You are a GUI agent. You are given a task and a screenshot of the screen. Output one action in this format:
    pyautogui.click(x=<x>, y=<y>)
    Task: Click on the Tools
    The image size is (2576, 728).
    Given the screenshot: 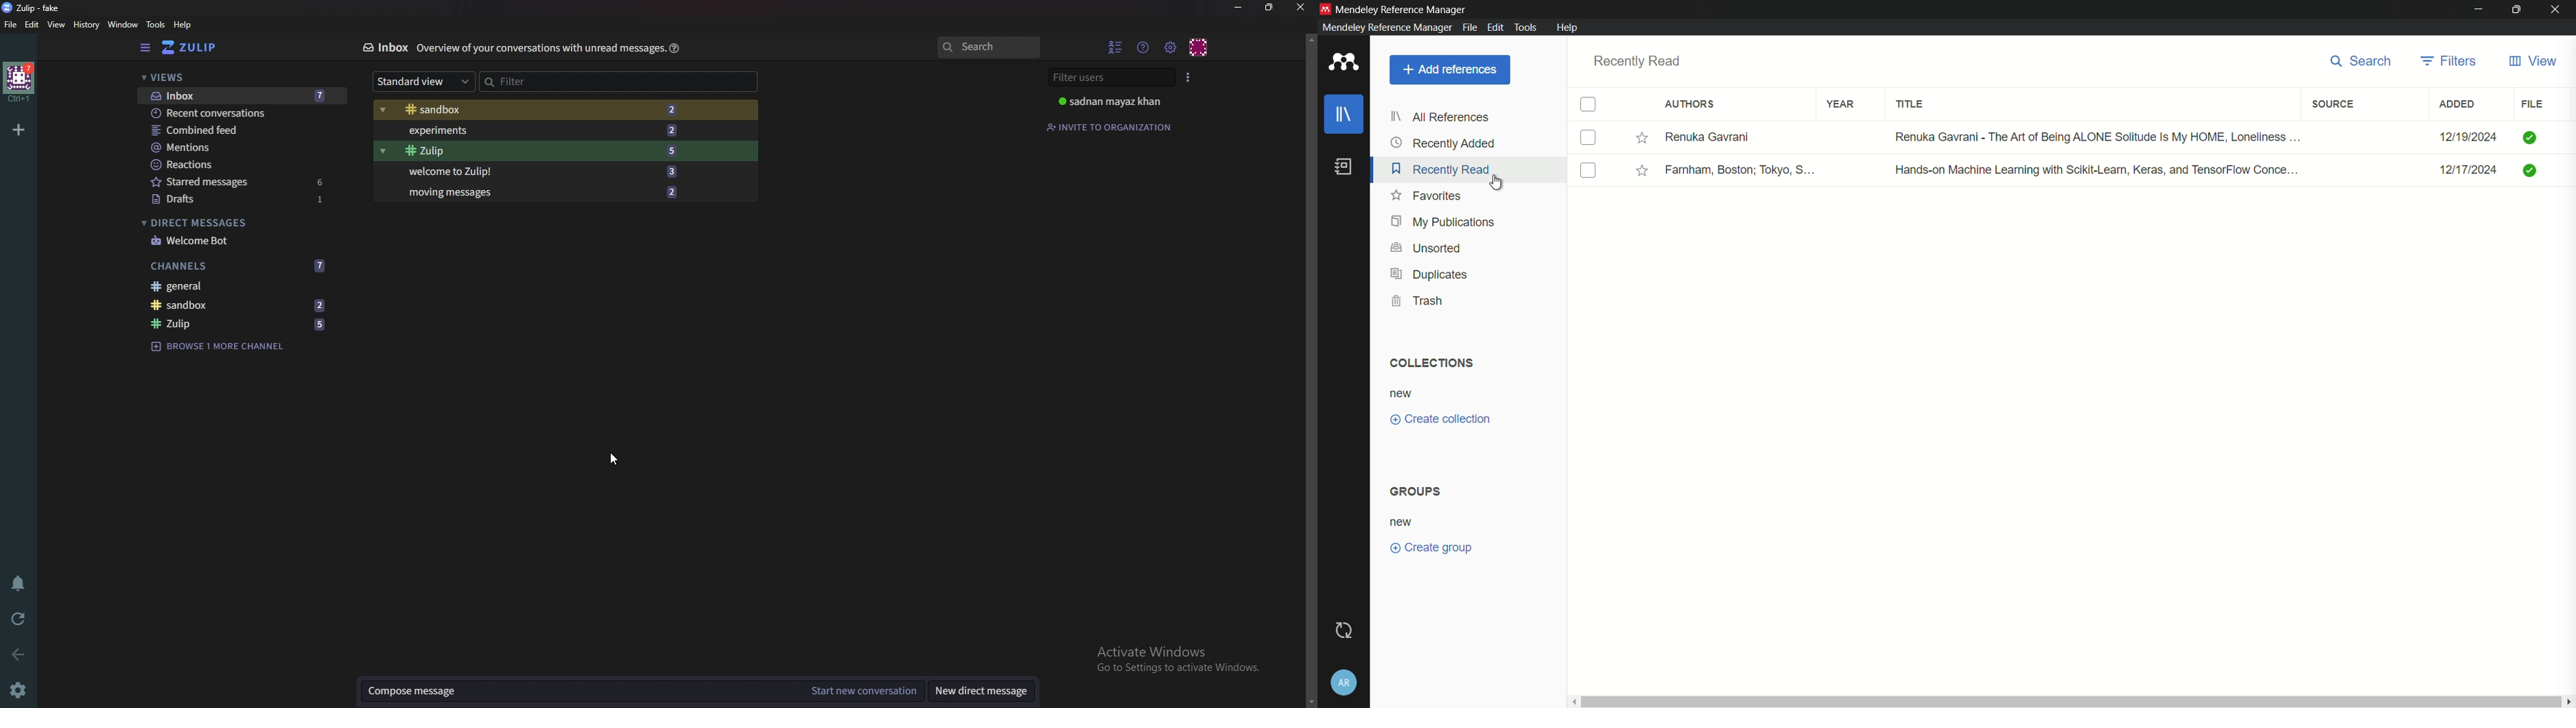 What is the action you would take?
    pyautogui.click(x=155, y=25)
    